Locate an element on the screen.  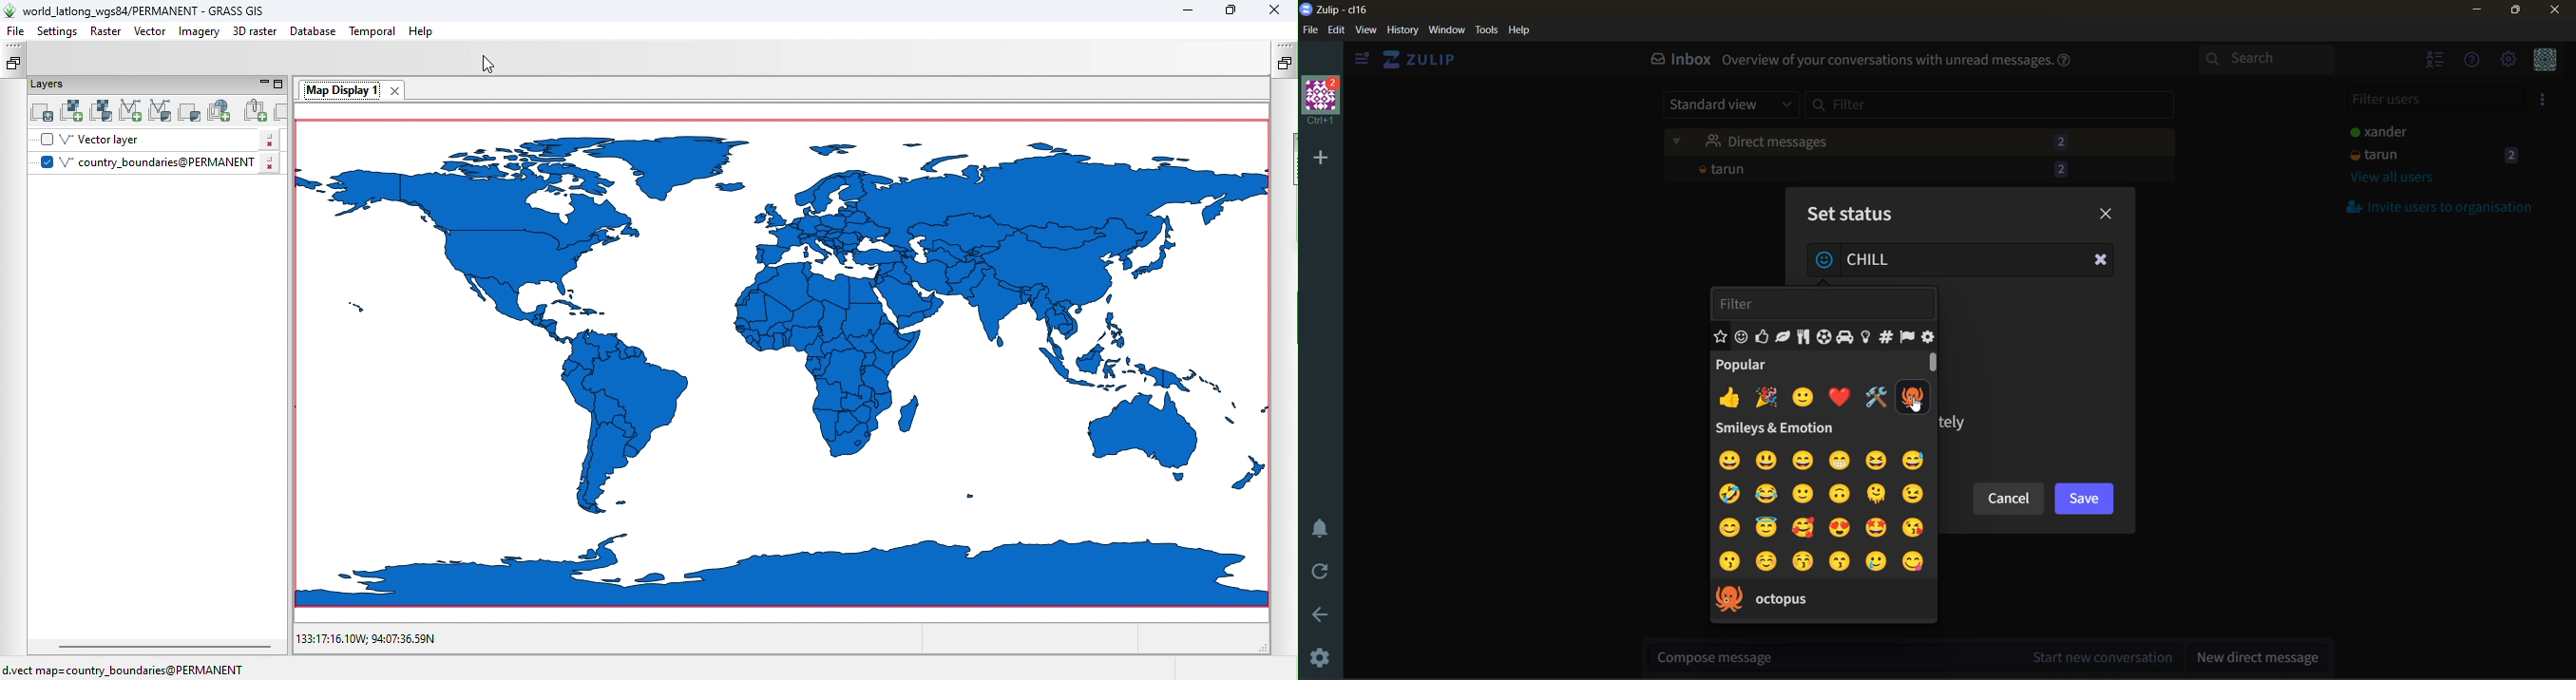
emoji is located at coordinates (1825, 337).